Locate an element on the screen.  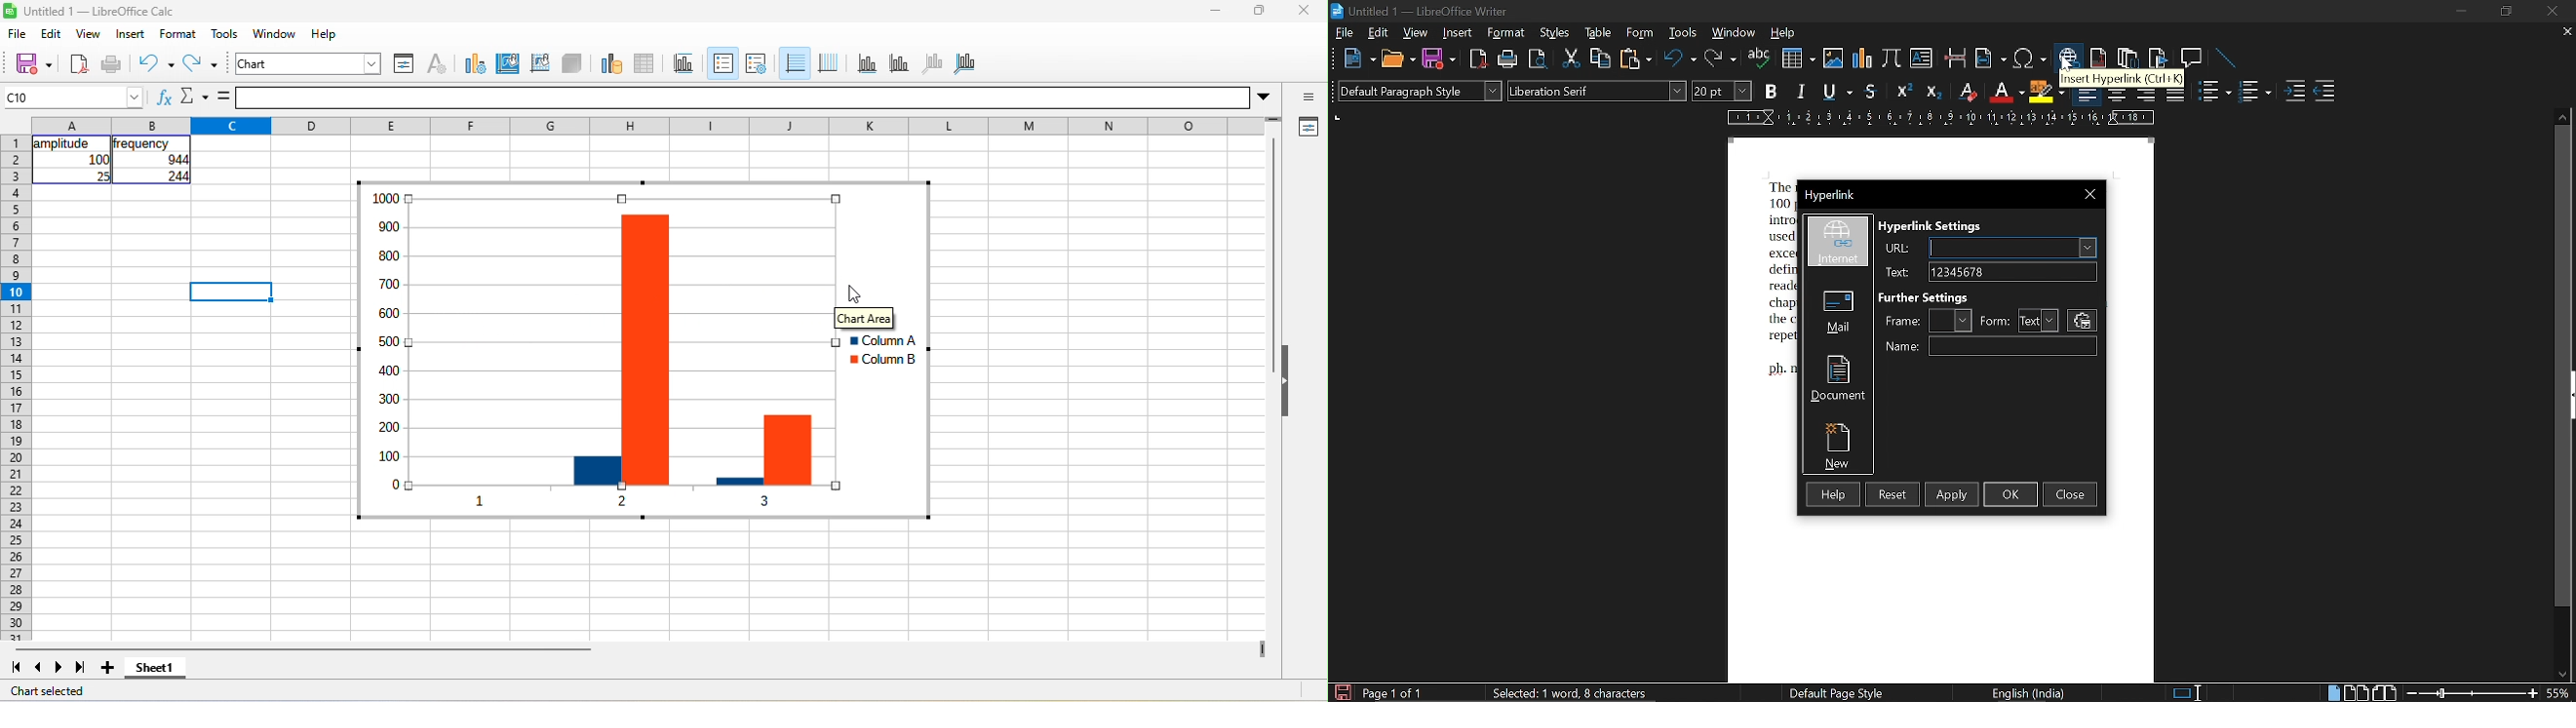
formula is located at coordinates (225, 97).